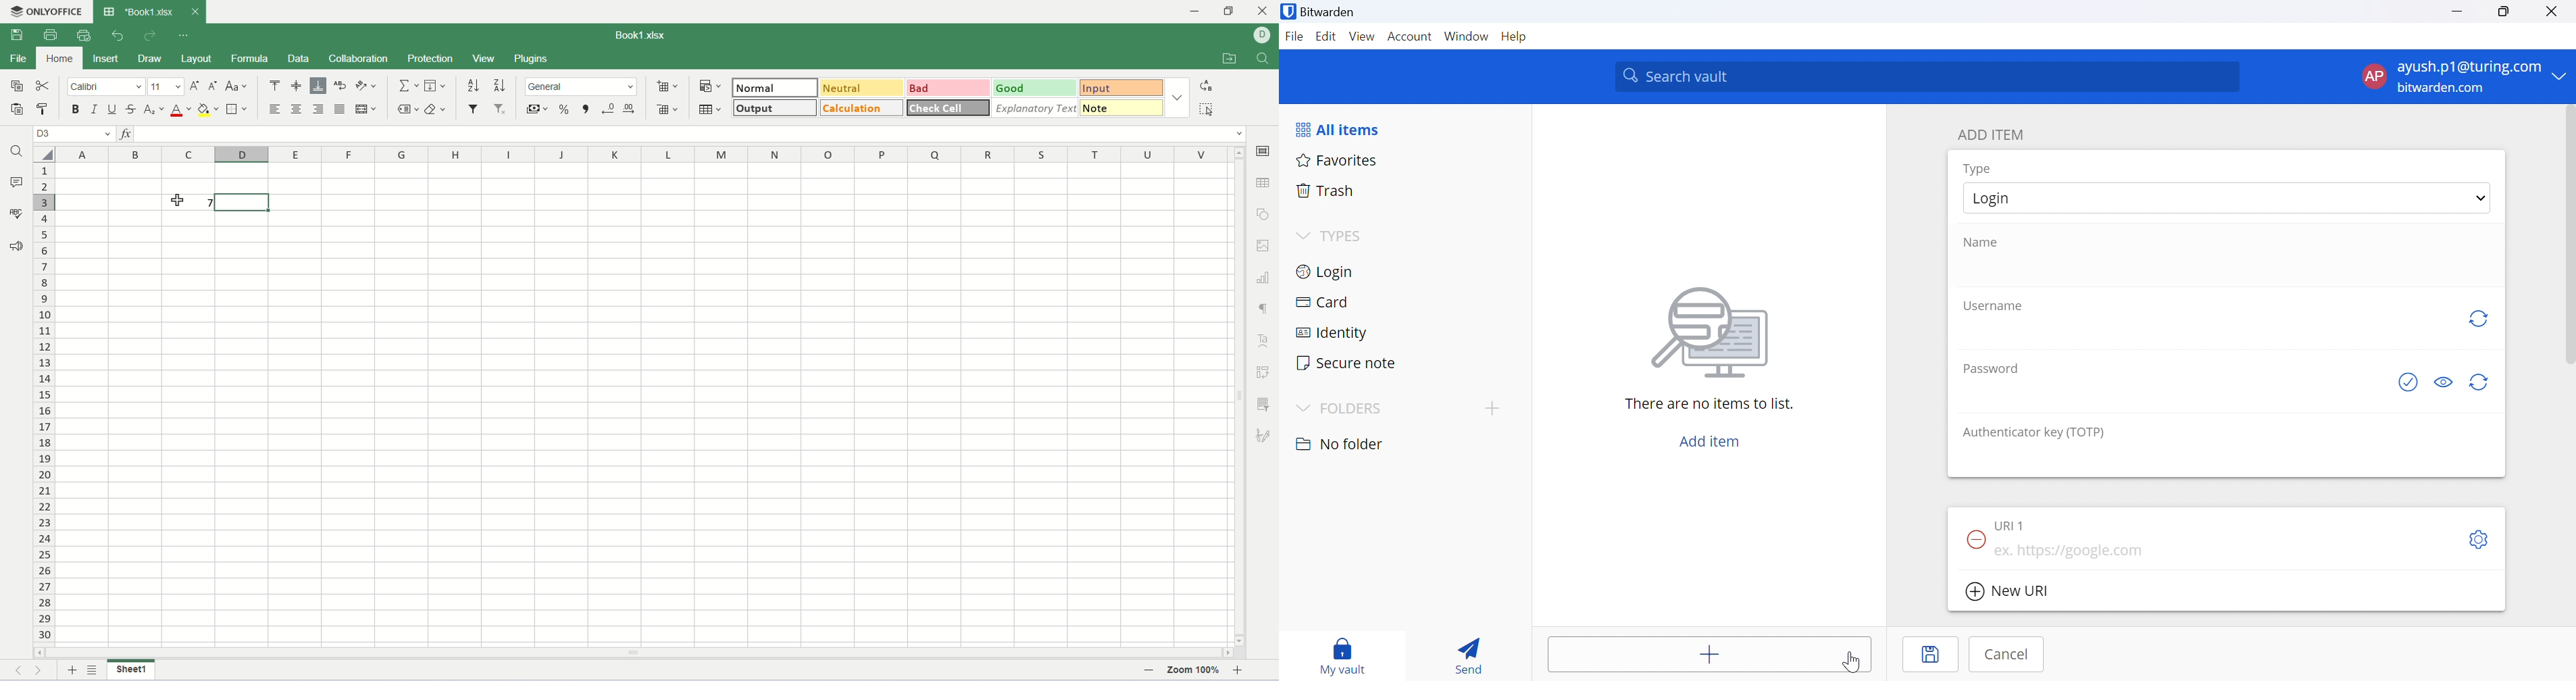 This screenshot has width=2576, height=700. I want to click on save, so click(20, 35).